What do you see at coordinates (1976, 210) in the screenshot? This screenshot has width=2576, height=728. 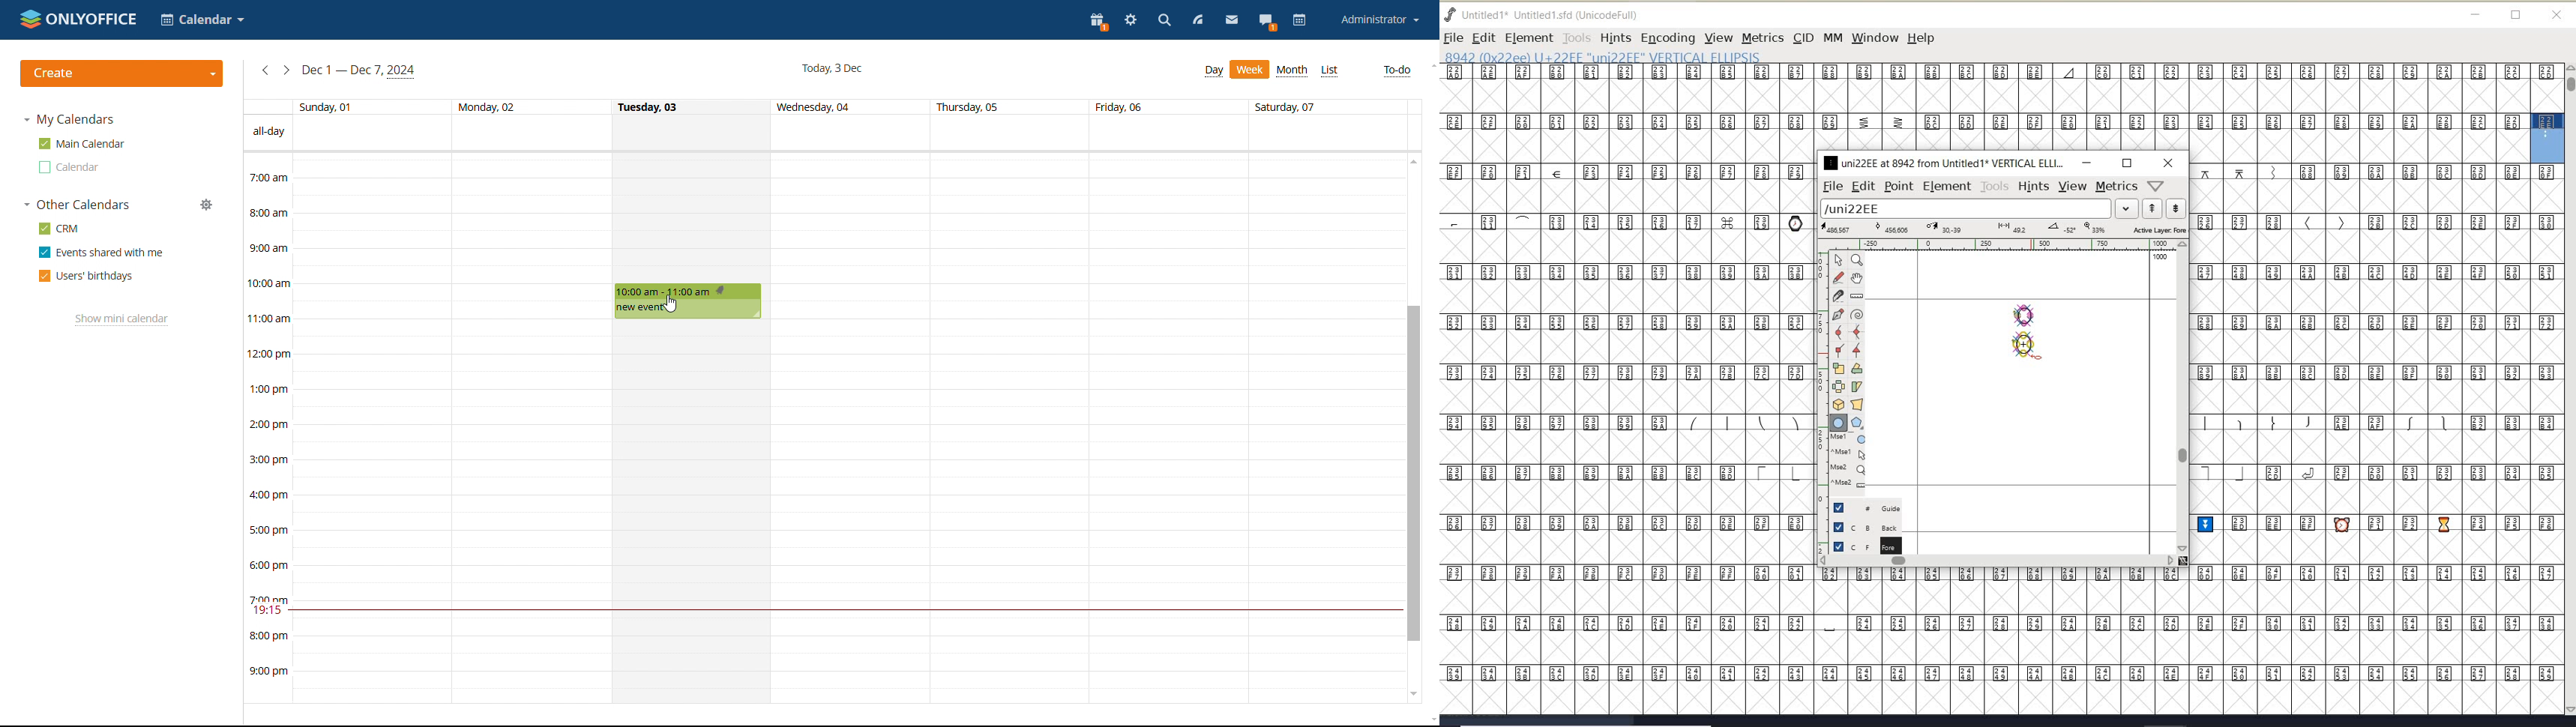 I see `load word list` at bounding box center [1976, 210].